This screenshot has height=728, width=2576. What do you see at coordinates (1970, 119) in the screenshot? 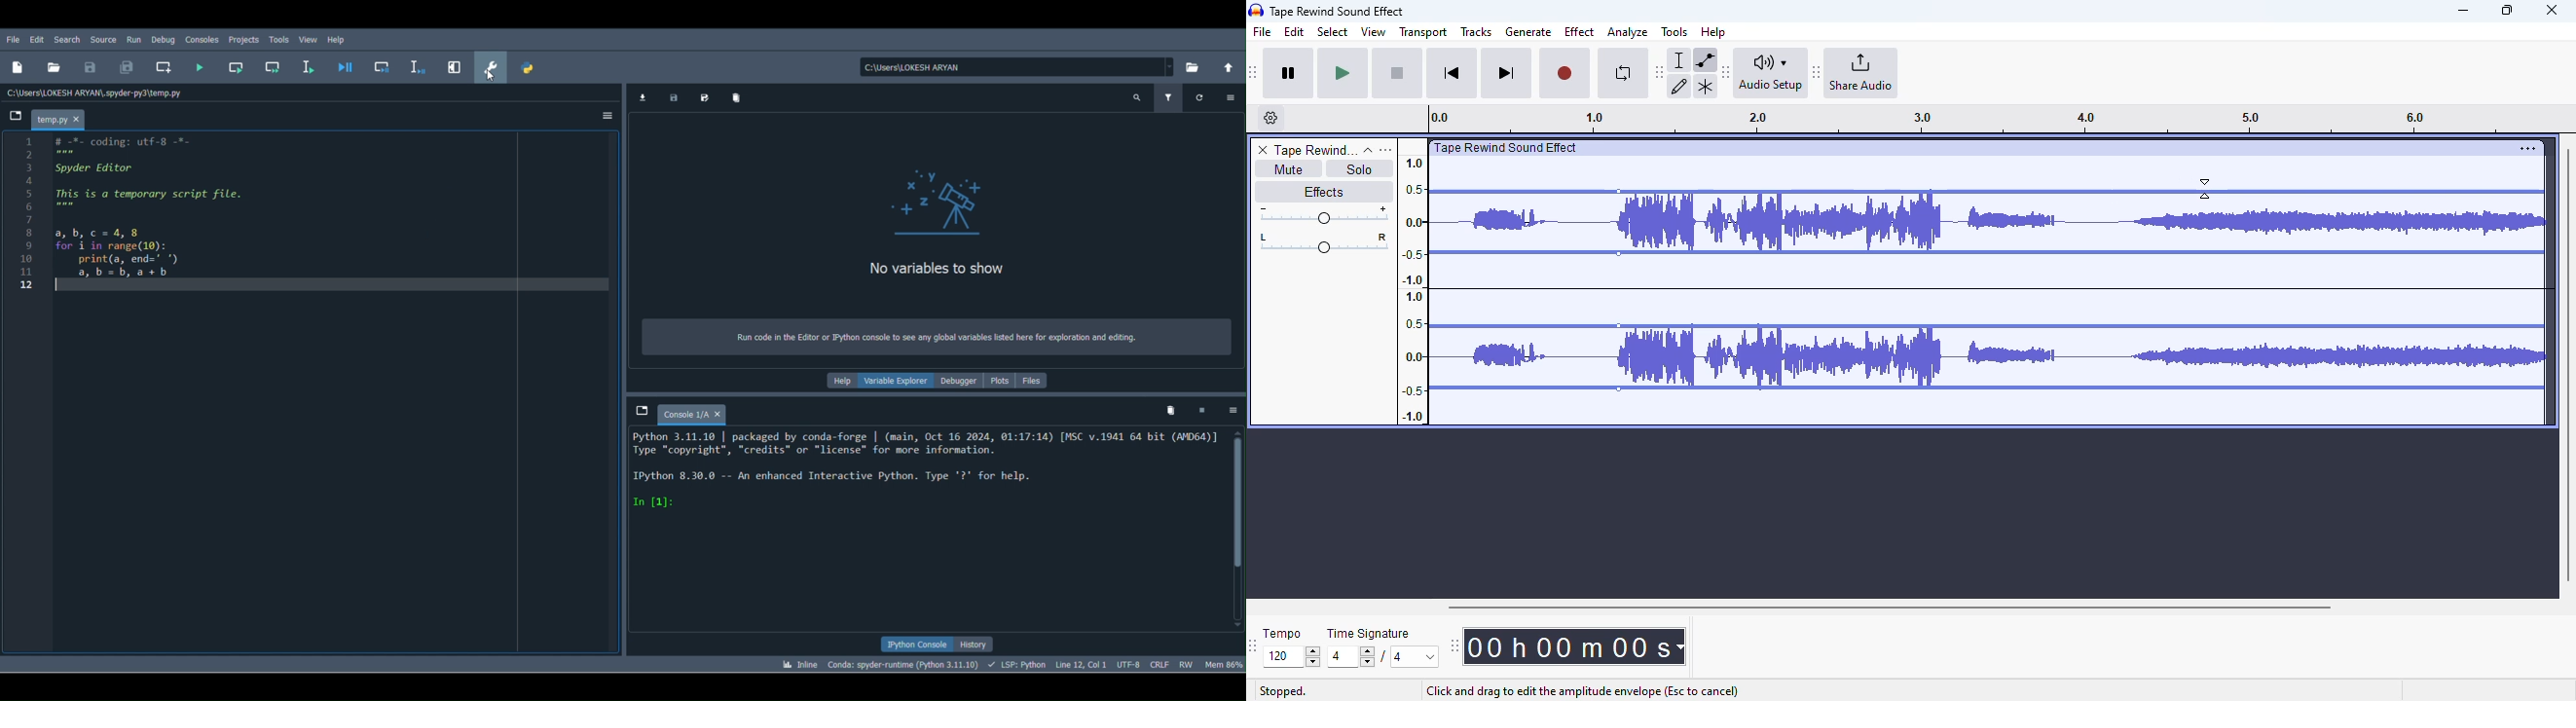
I see `Track timeline` at bounding box center [1970, 119].